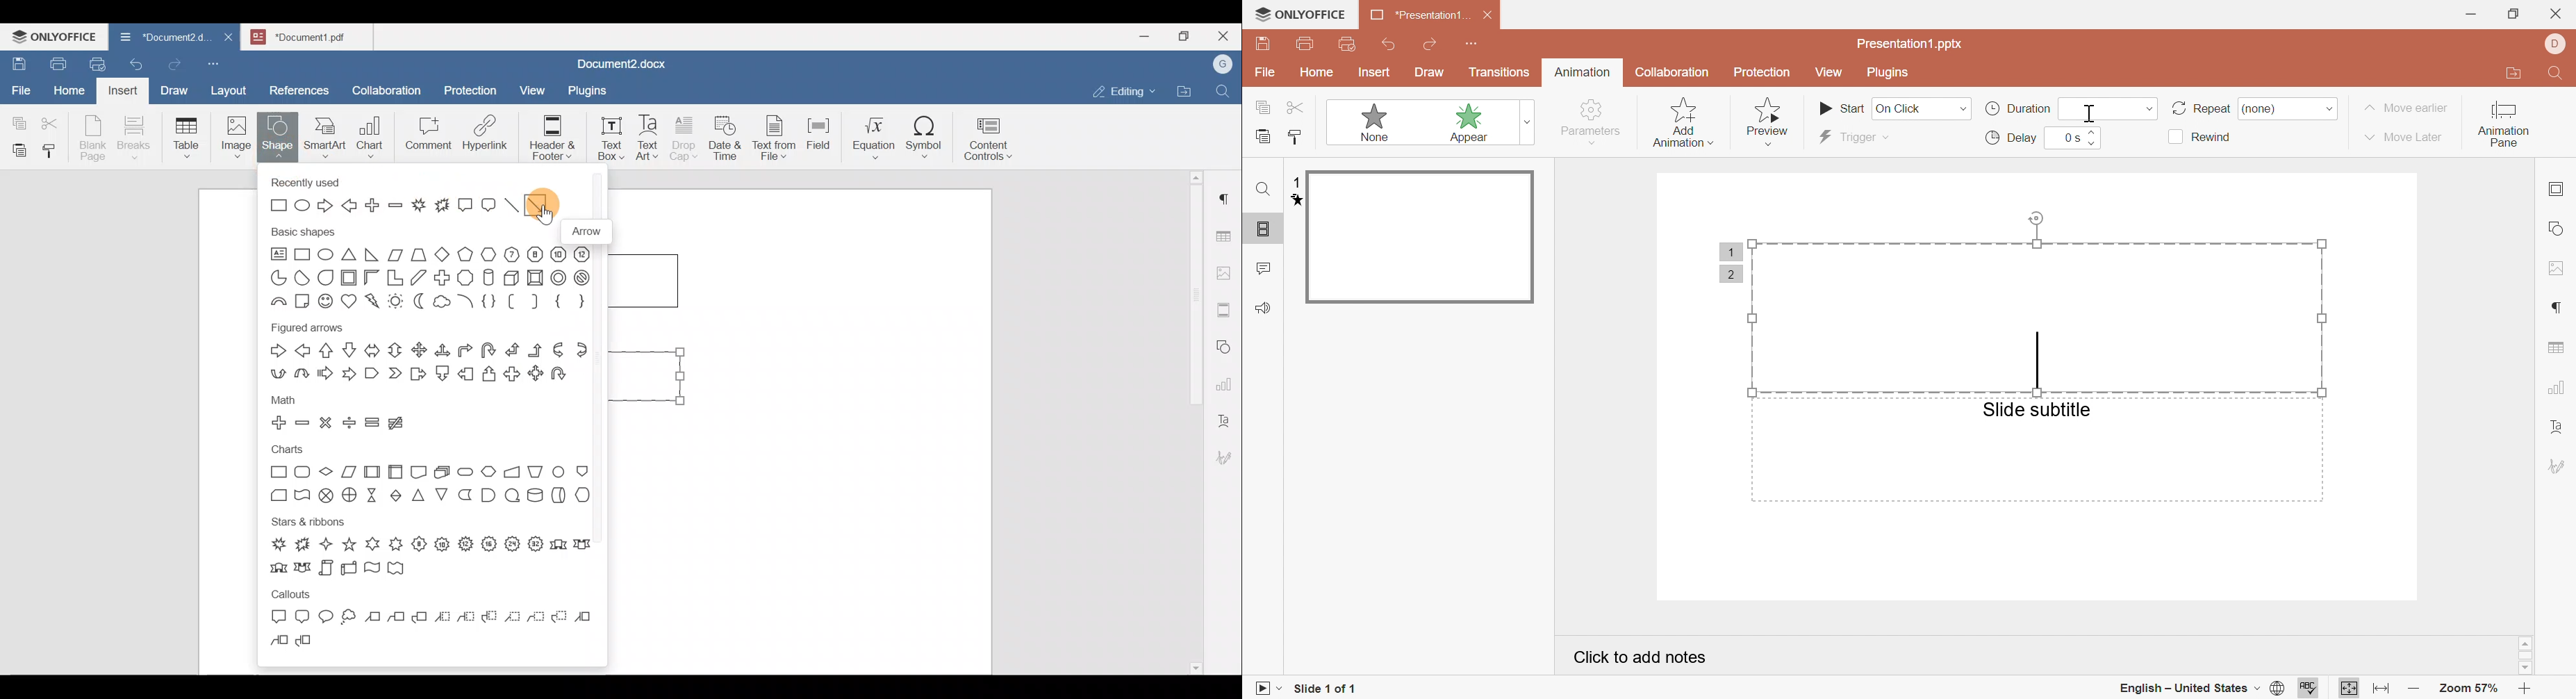  Describe the element at coordinates (1226, 37) in the screenshot. I see `Close` at that location.